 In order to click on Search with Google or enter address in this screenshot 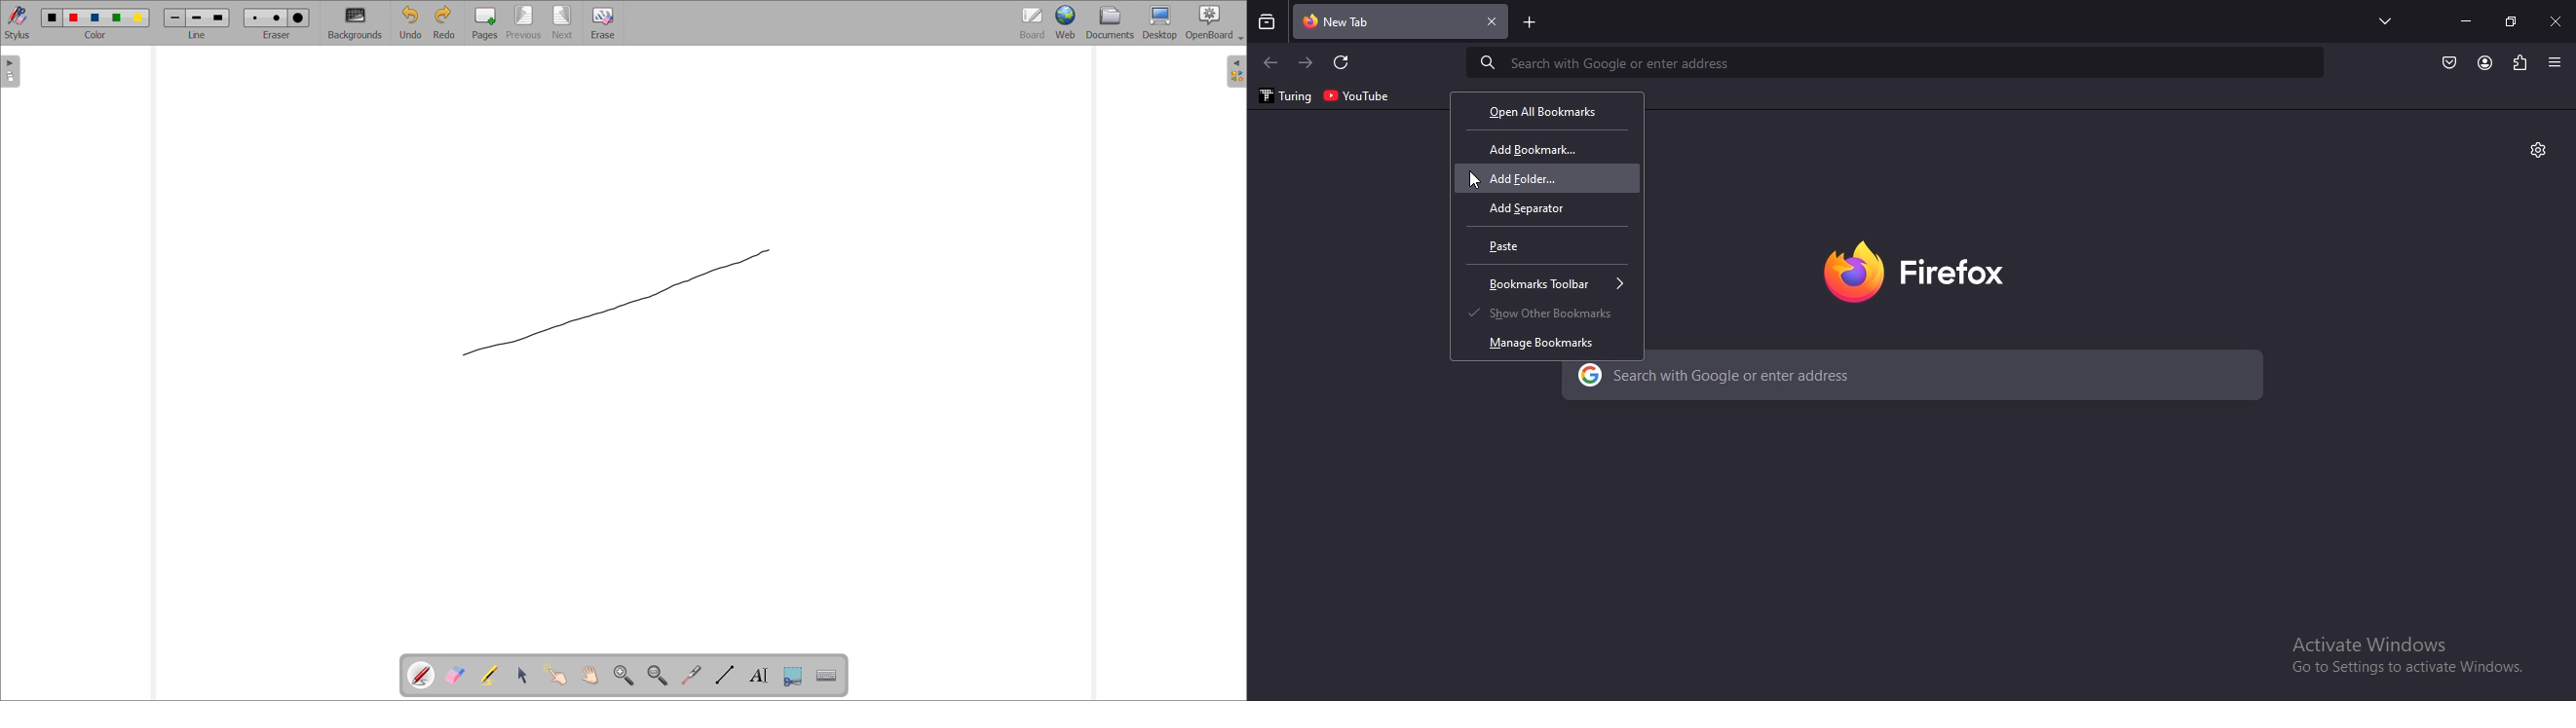, I will do `click(1603, 64)`.